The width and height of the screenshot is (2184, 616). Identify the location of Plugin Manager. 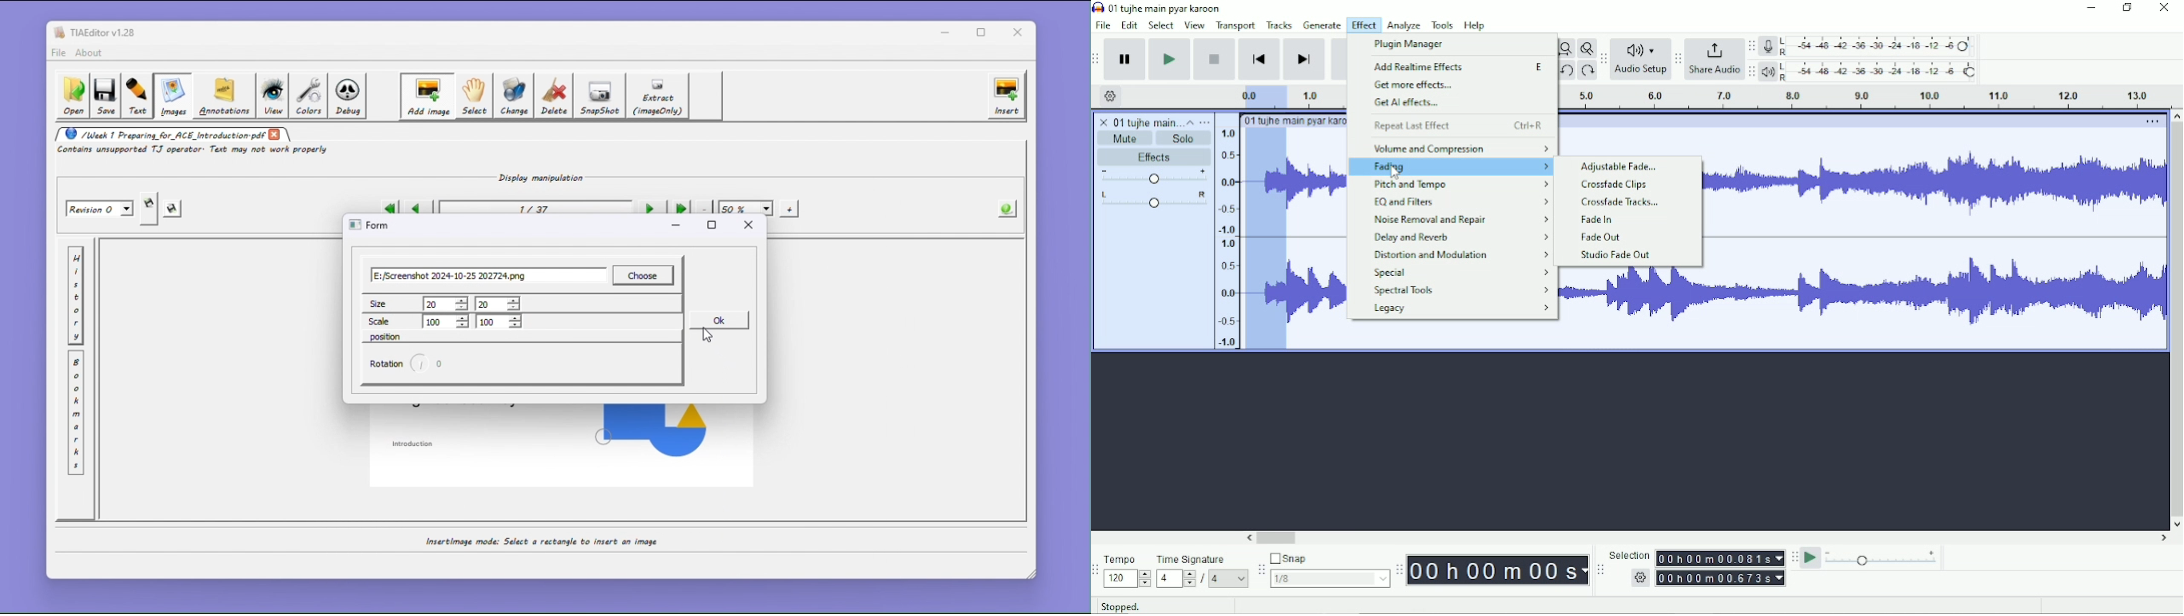
(1411, 44).